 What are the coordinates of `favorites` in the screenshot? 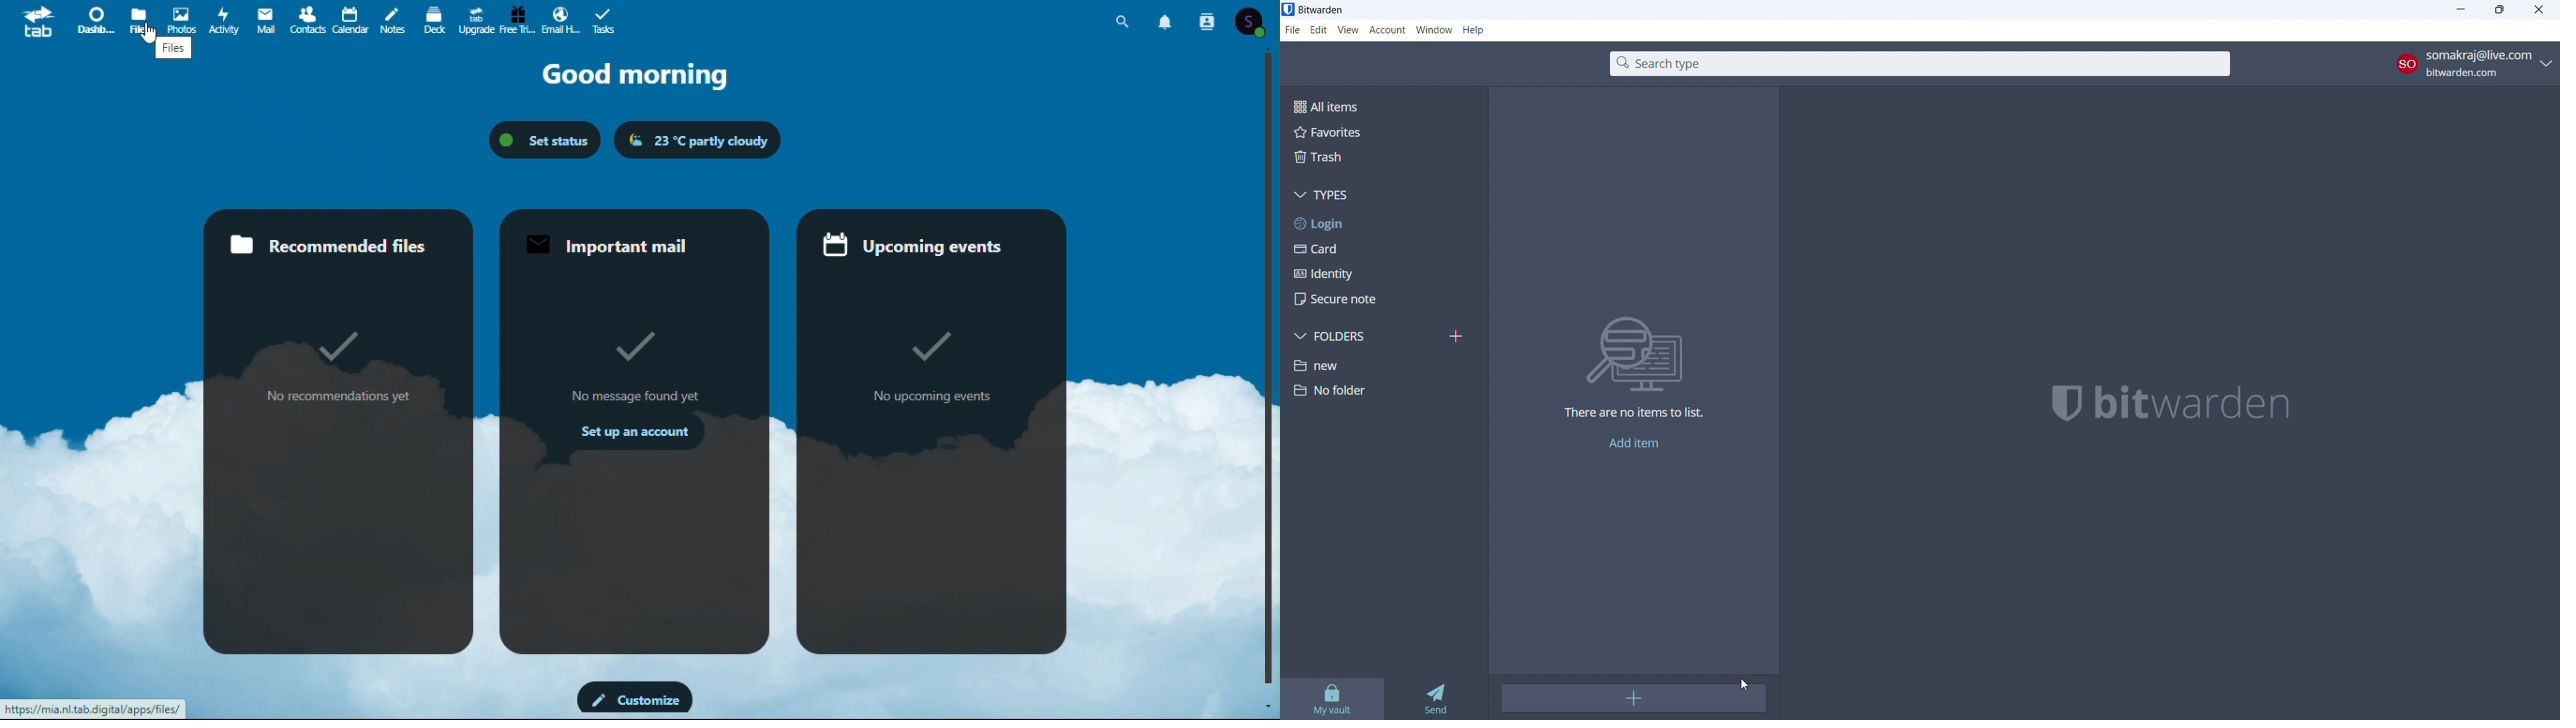 It's located at (1382, 131).